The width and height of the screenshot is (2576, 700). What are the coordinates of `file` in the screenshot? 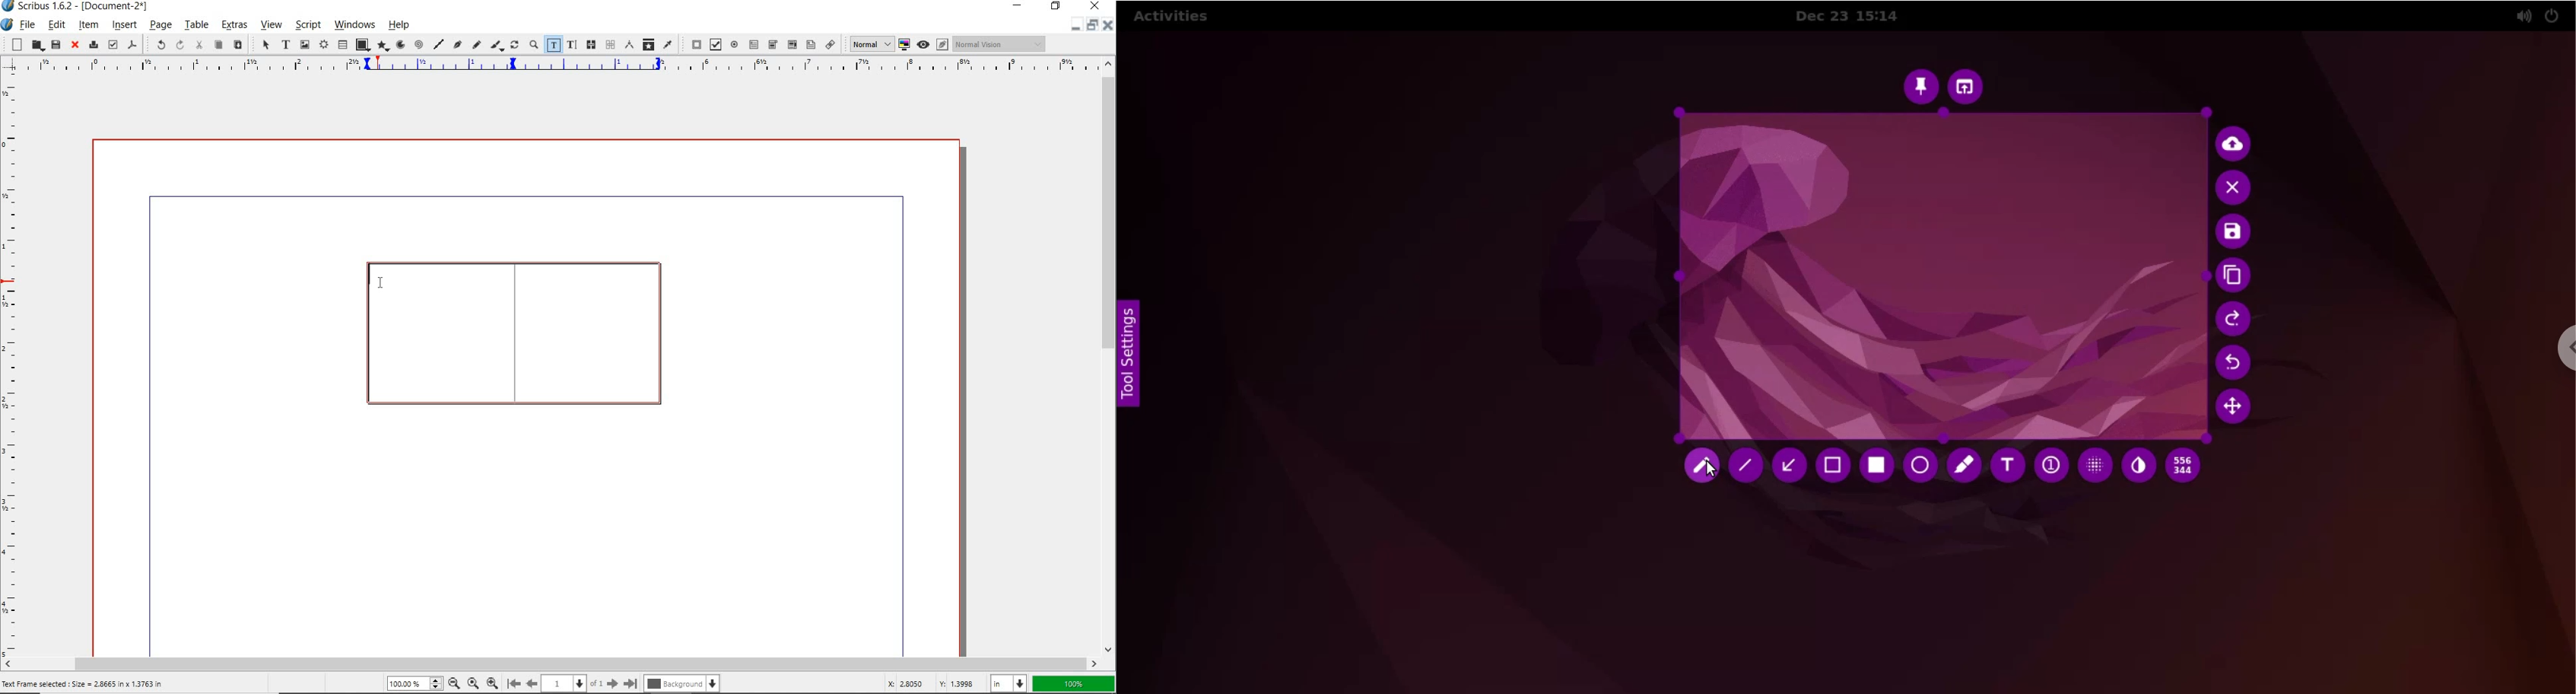 It's located at (26, 26).